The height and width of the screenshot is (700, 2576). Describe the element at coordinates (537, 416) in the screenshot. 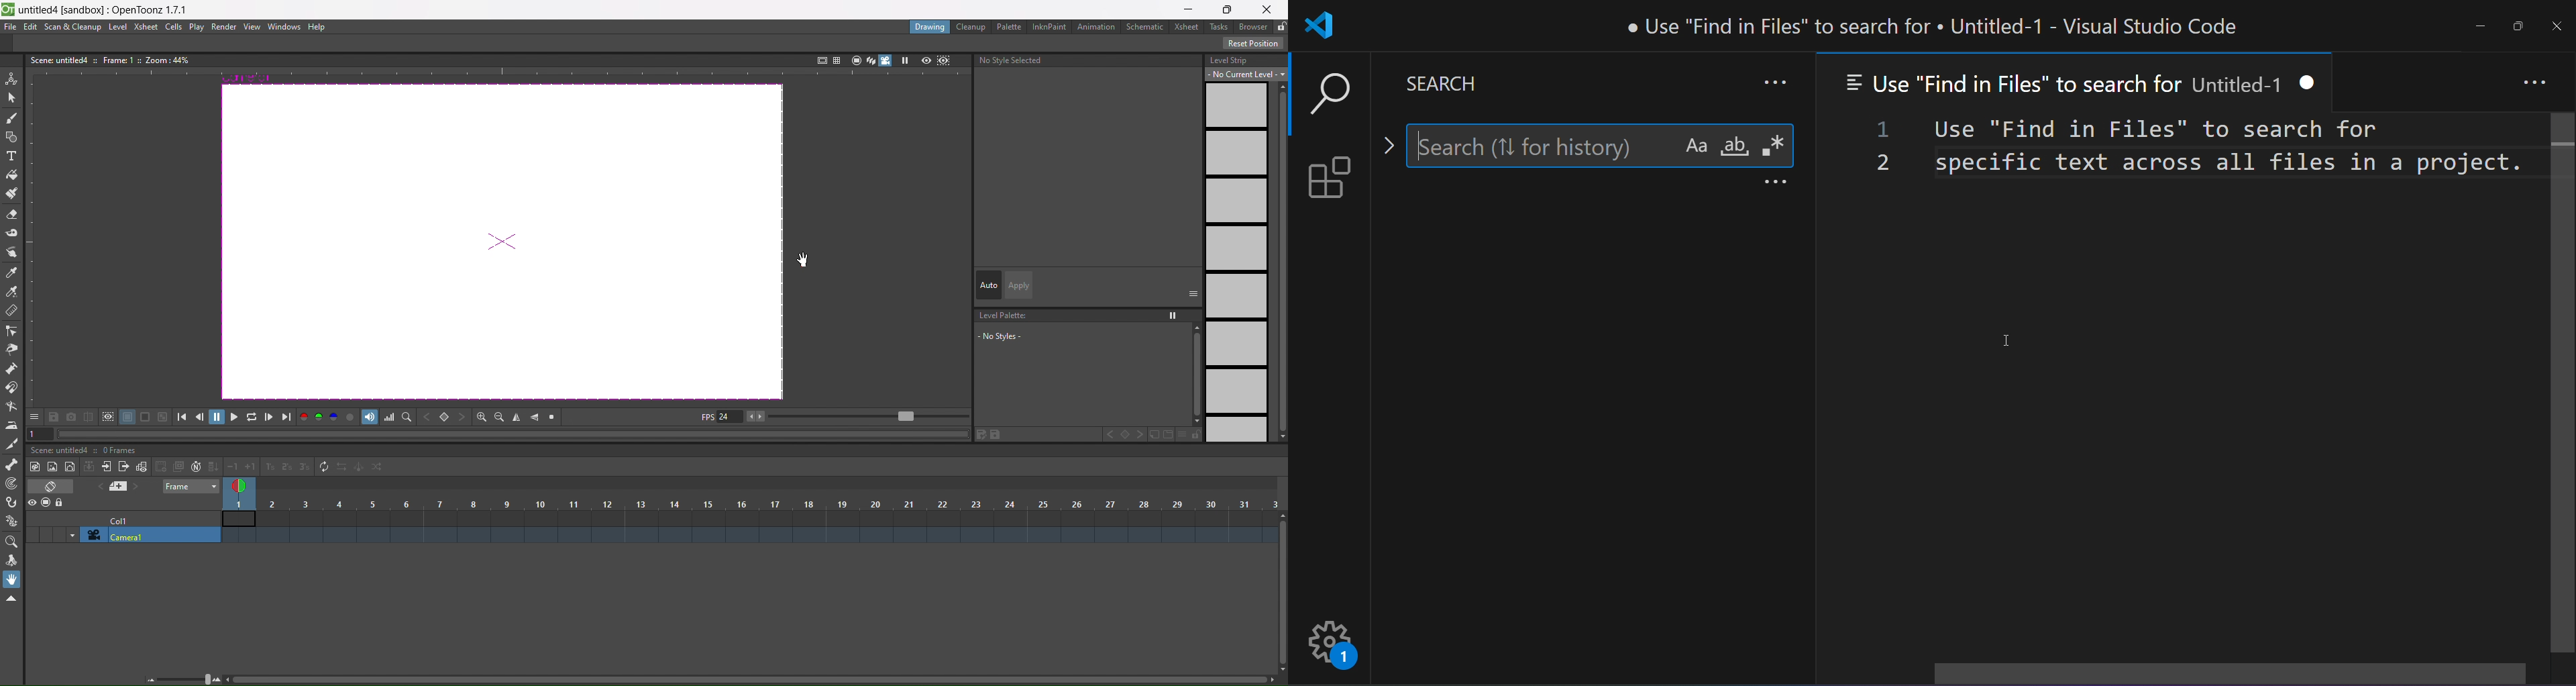

I see `flip vertically` at that location.